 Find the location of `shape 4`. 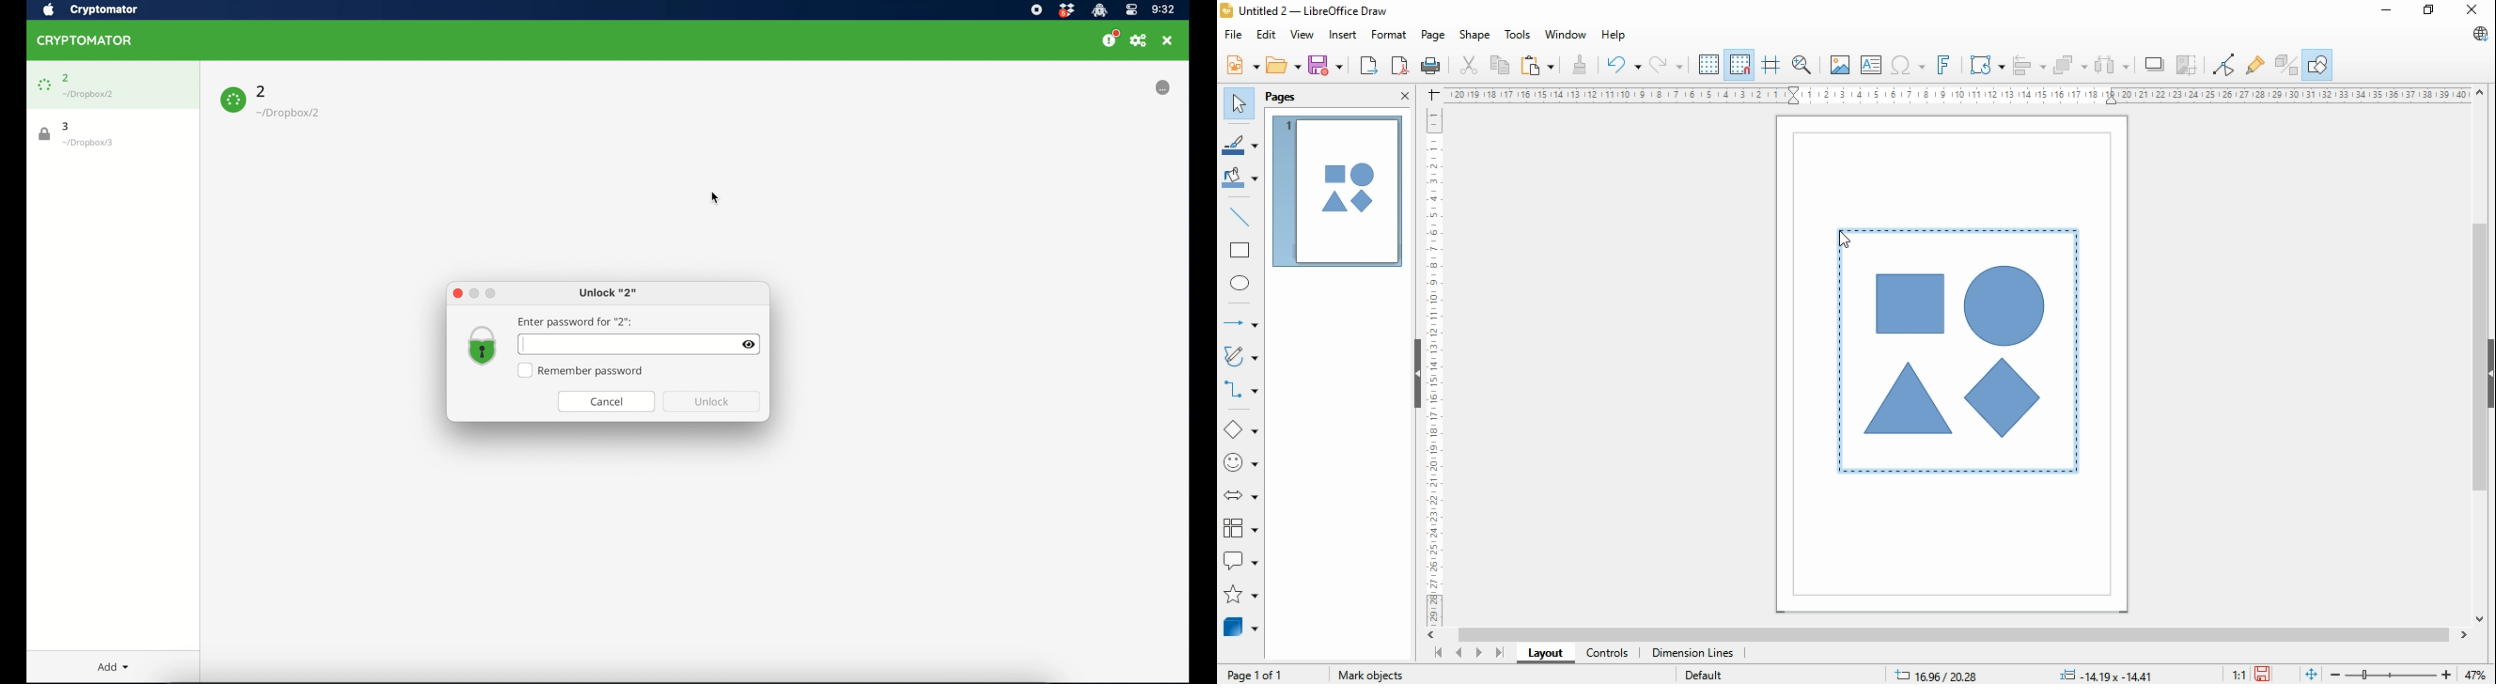

shape 4 is located at coordinates (2005, 399).